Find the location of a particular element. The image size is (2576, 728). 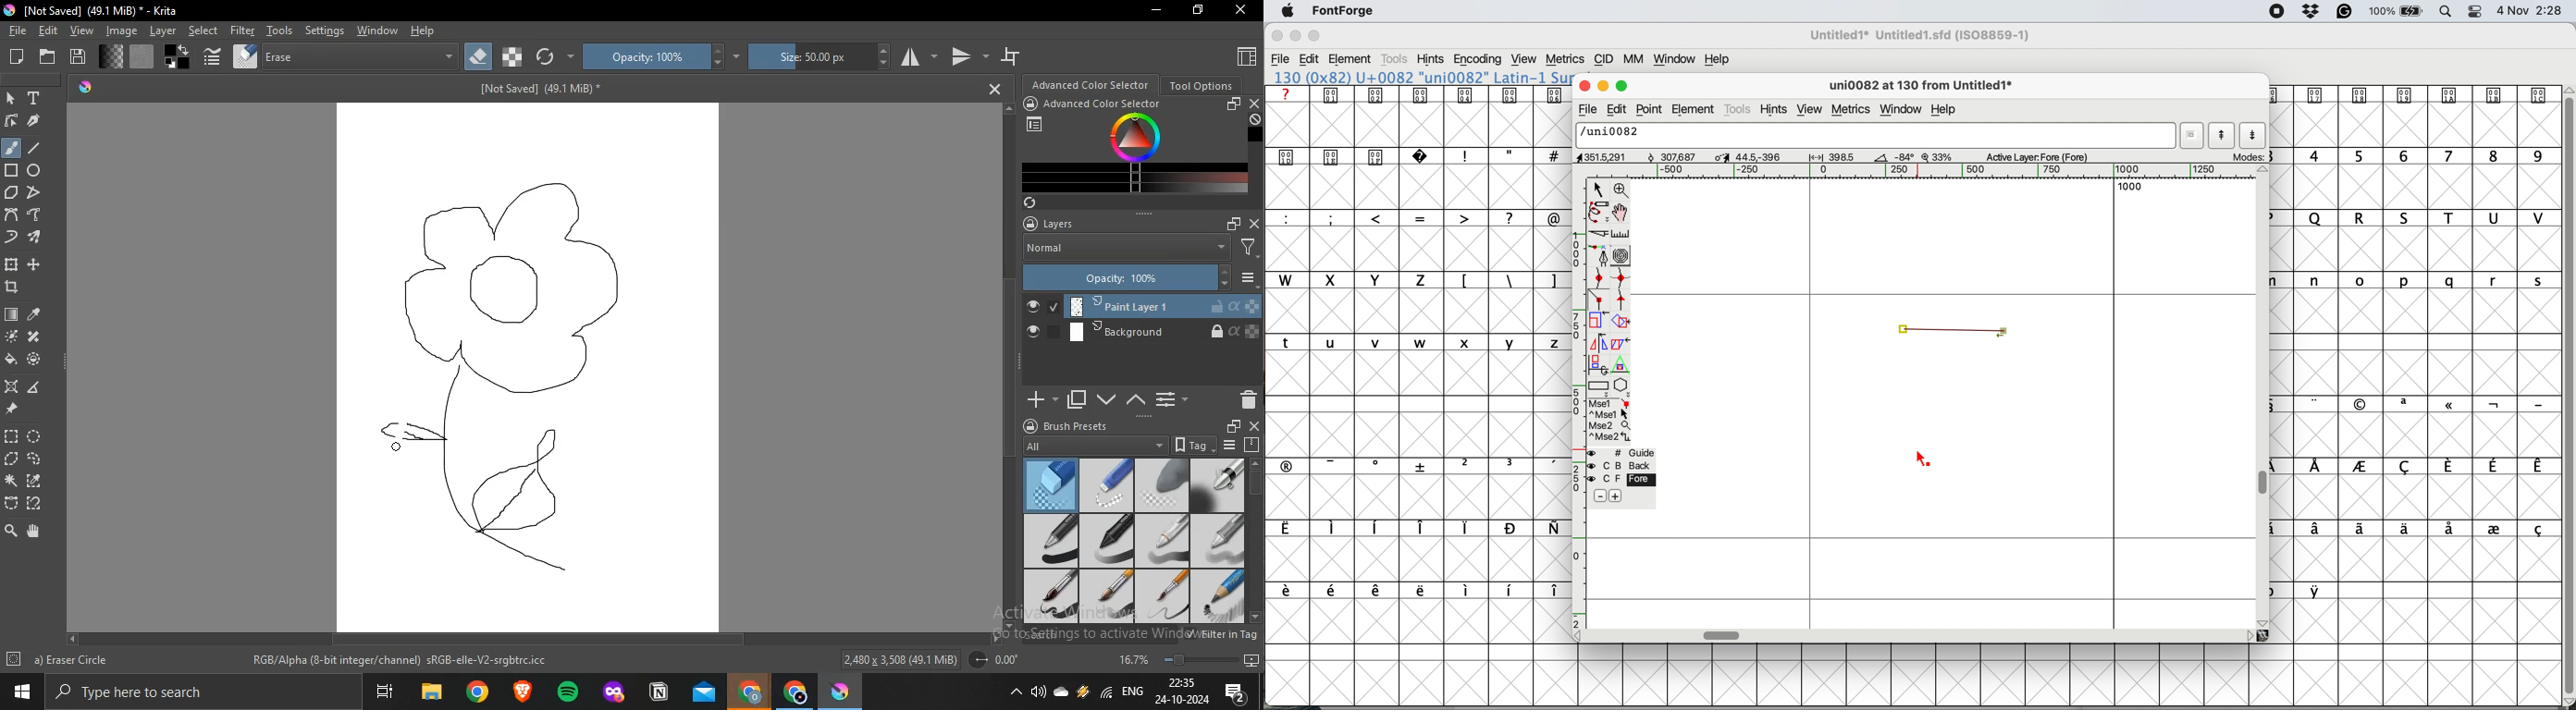

Zoom is located at coordinates (1178, 658).